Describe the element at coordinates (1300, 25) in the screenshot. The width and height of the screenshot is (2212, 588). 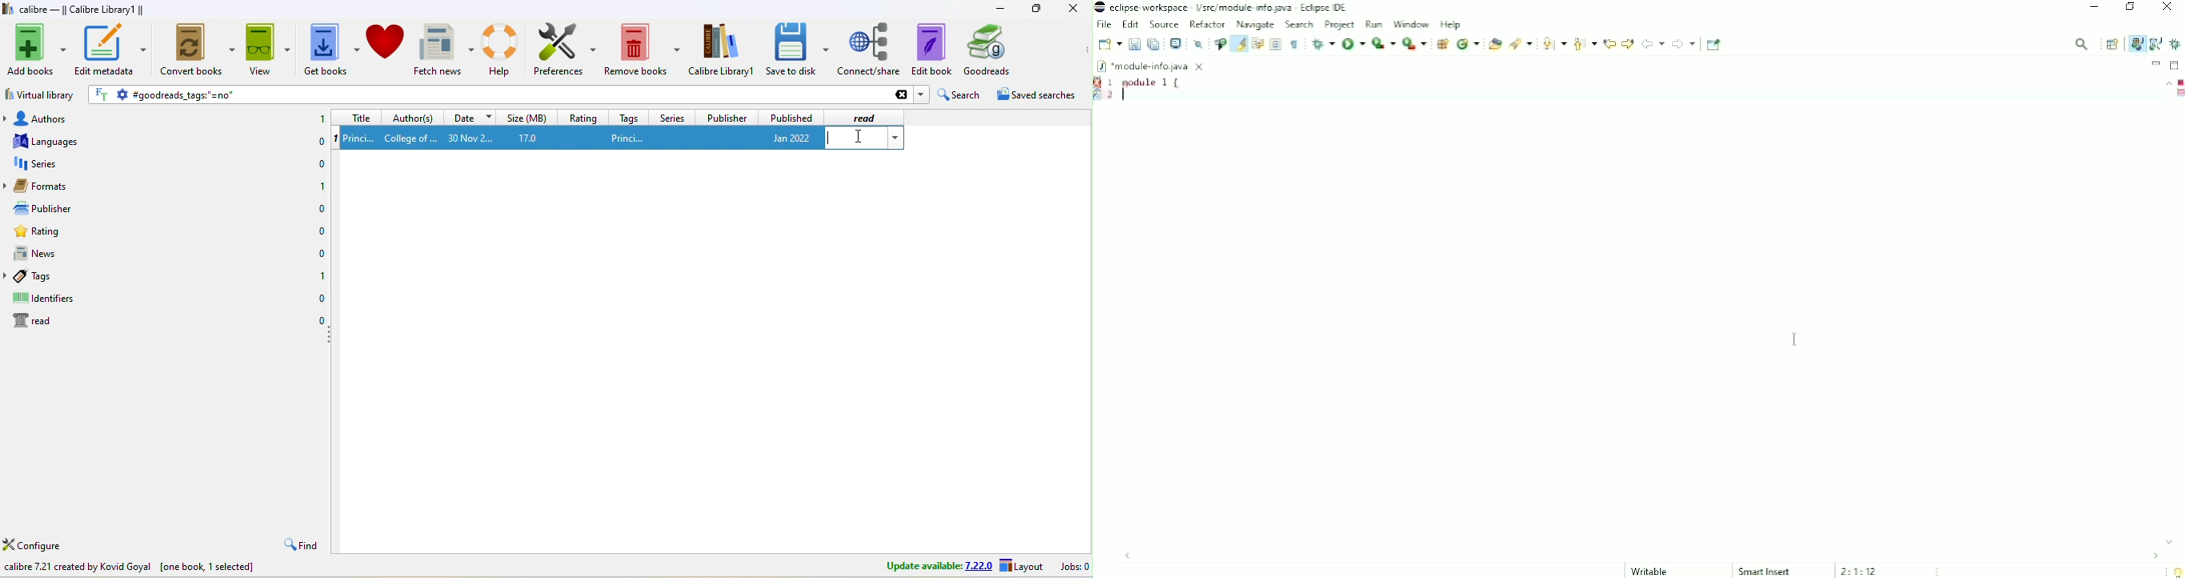
I see `Search` at that location.